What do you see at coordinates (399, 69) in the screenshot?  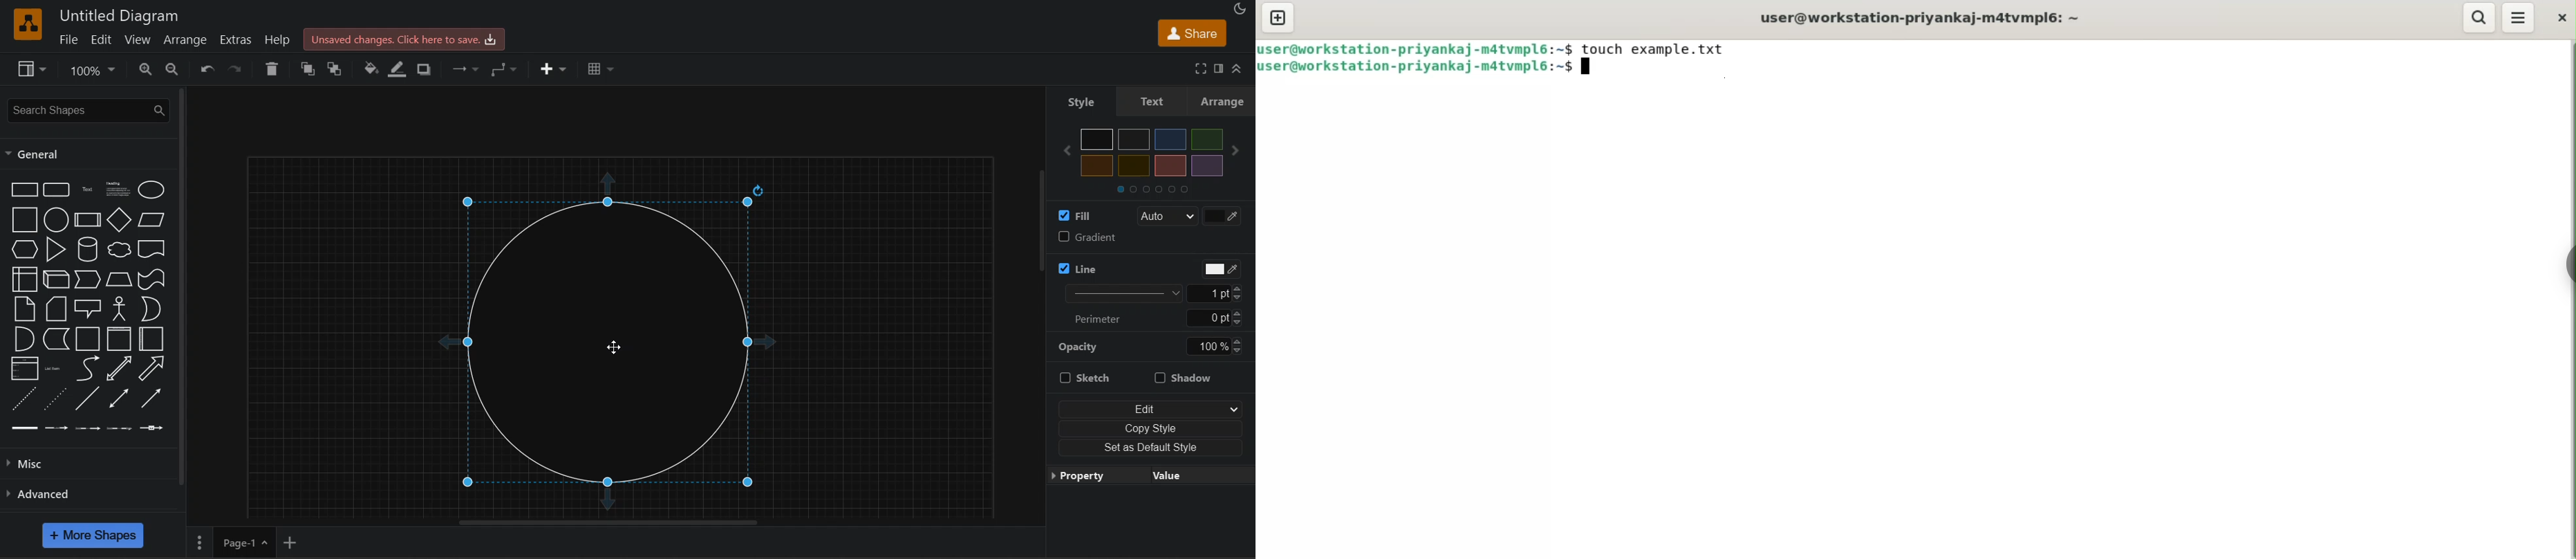 I see `linecolor` at bounding box center [399, 69].